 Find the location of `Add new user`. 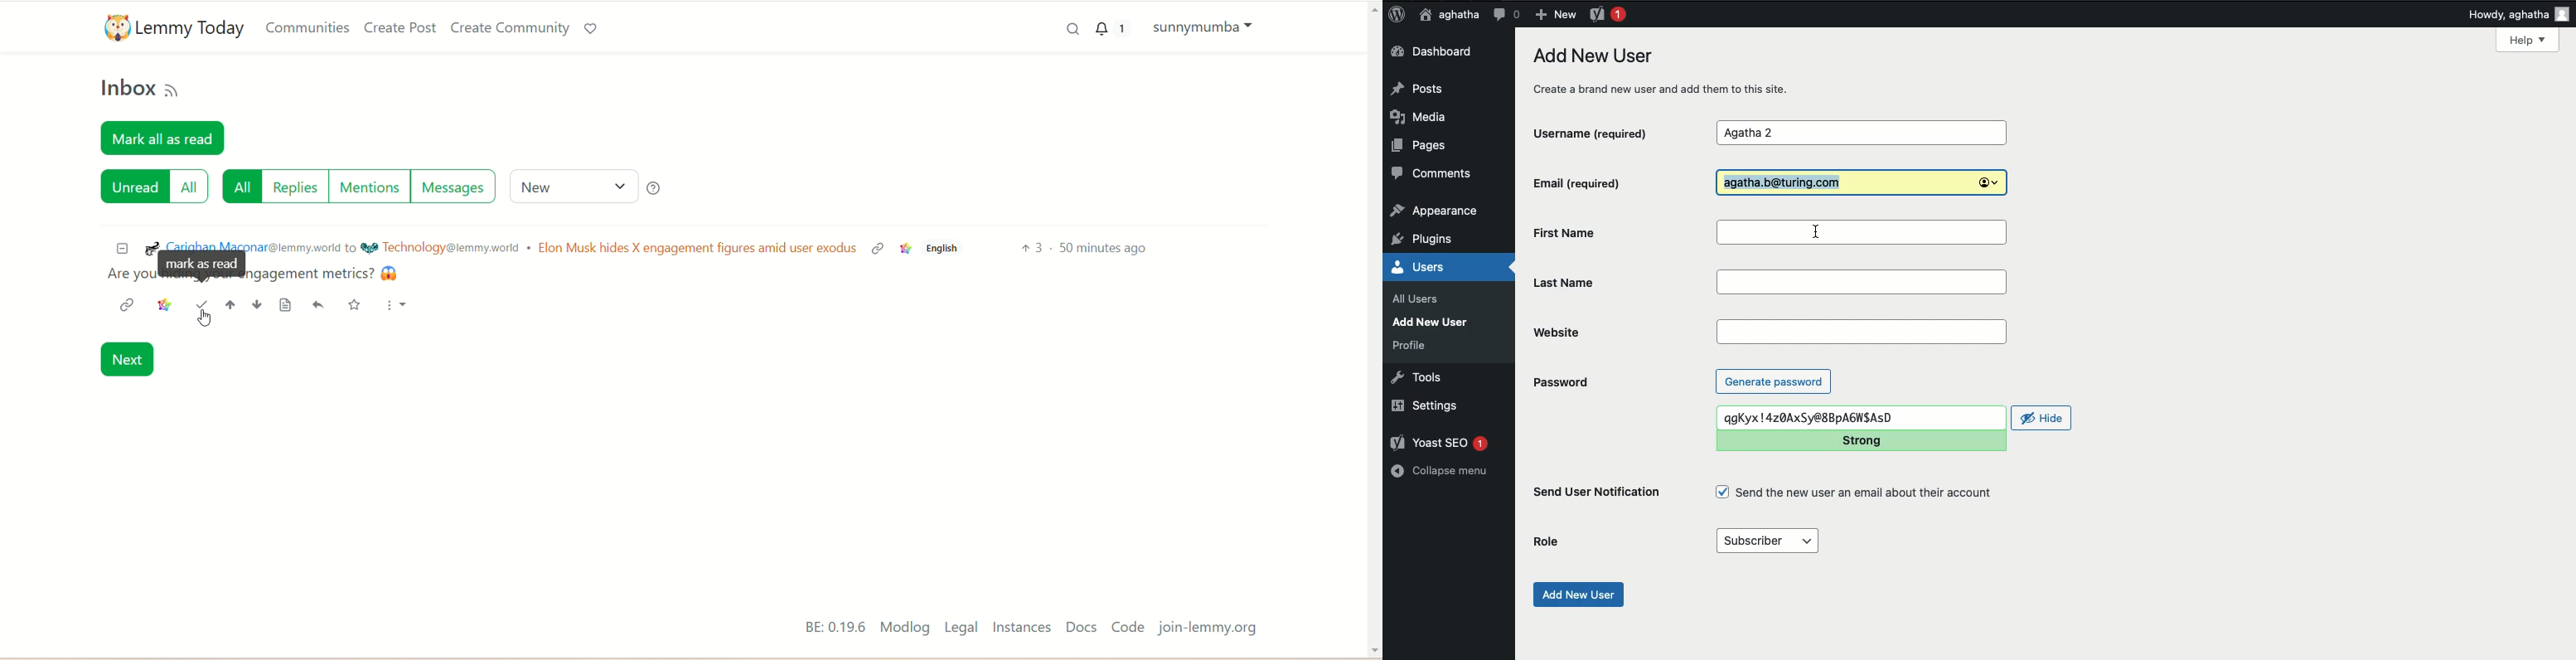

Add new user is located at coordinates (1576, 594).